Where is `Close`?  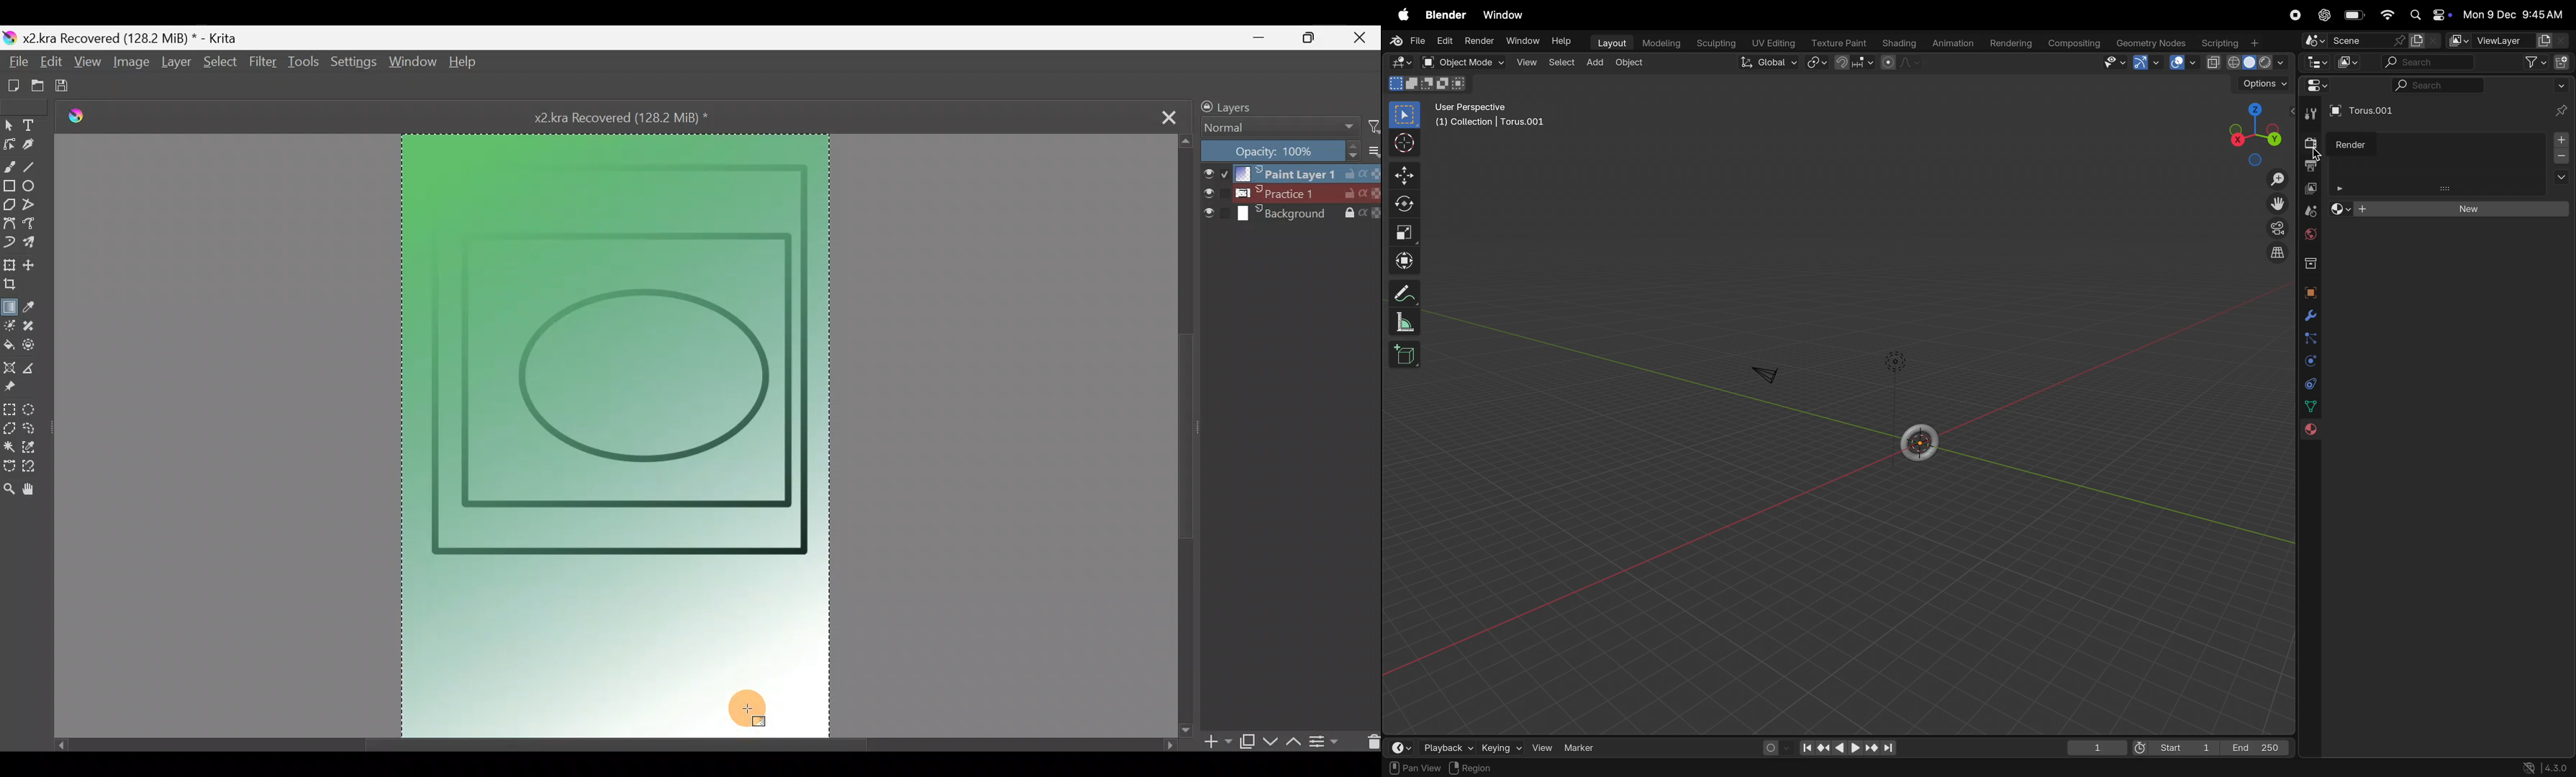 Close is located at coordinates (1363, 37).